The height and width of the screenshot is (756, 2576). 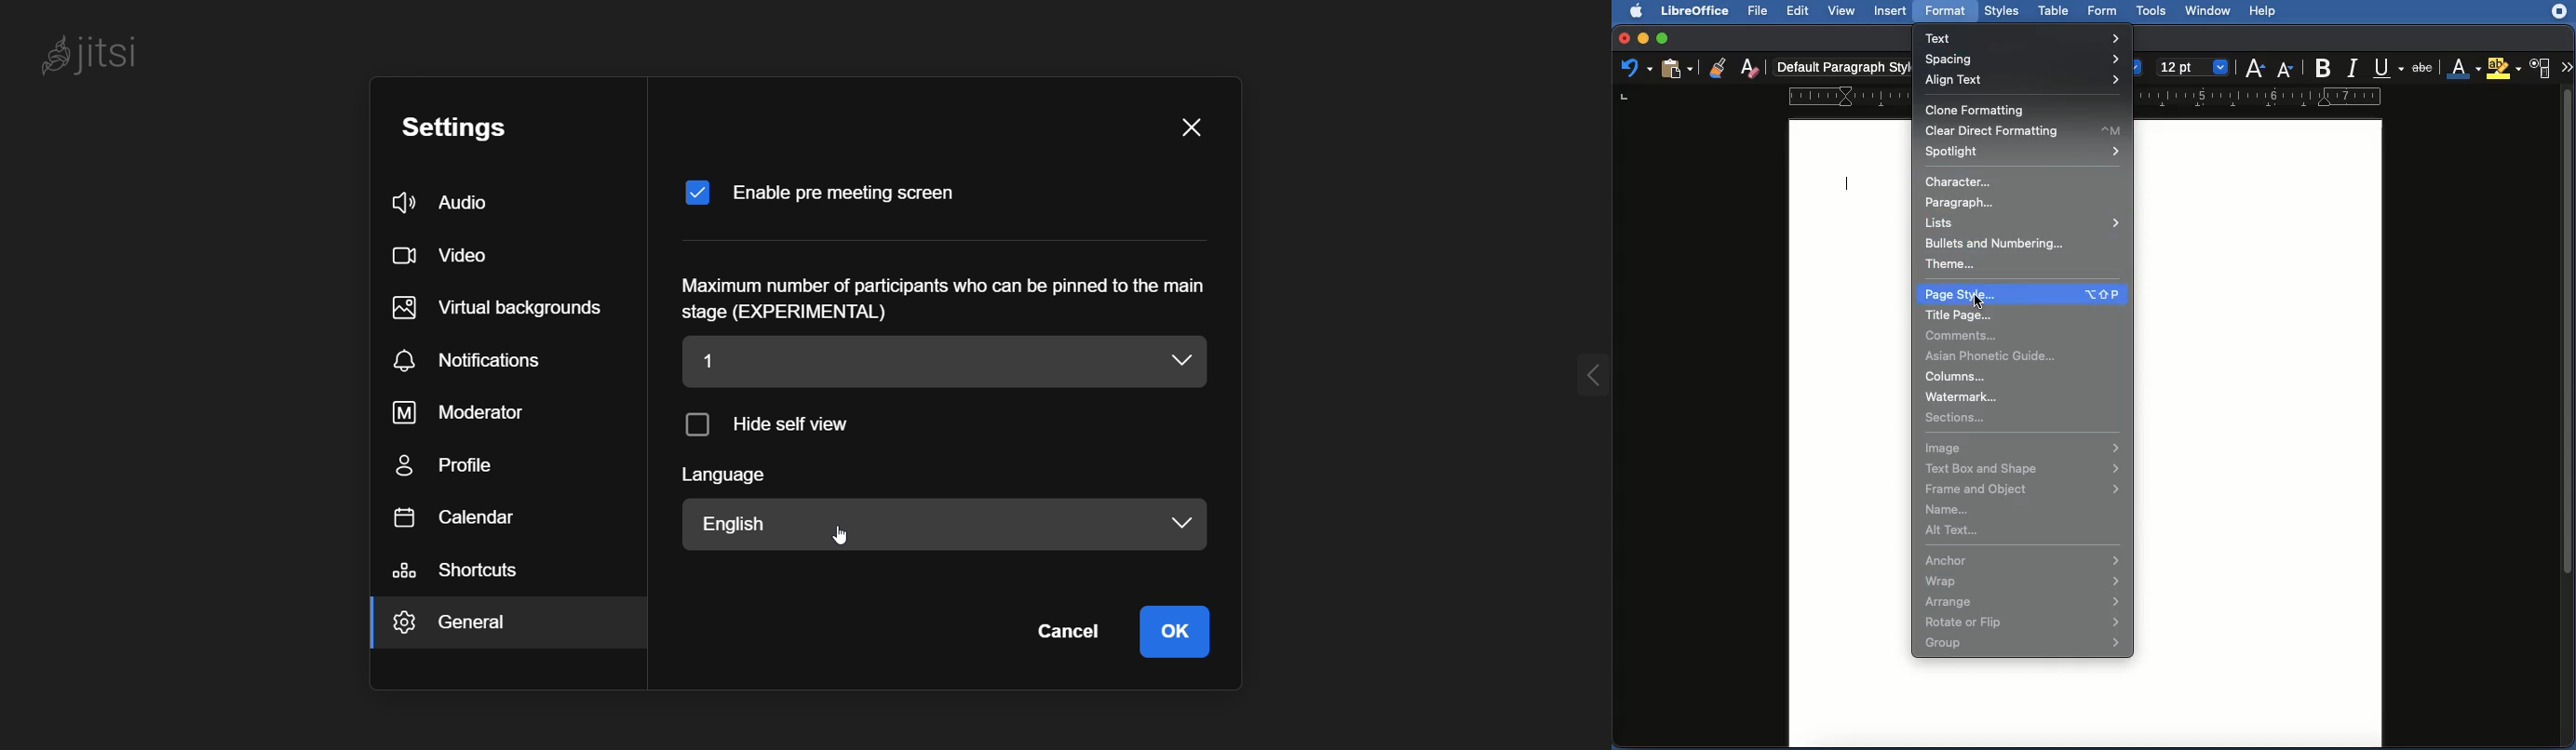 I want to click on Clone formatting, so click(x=1717, y=67).